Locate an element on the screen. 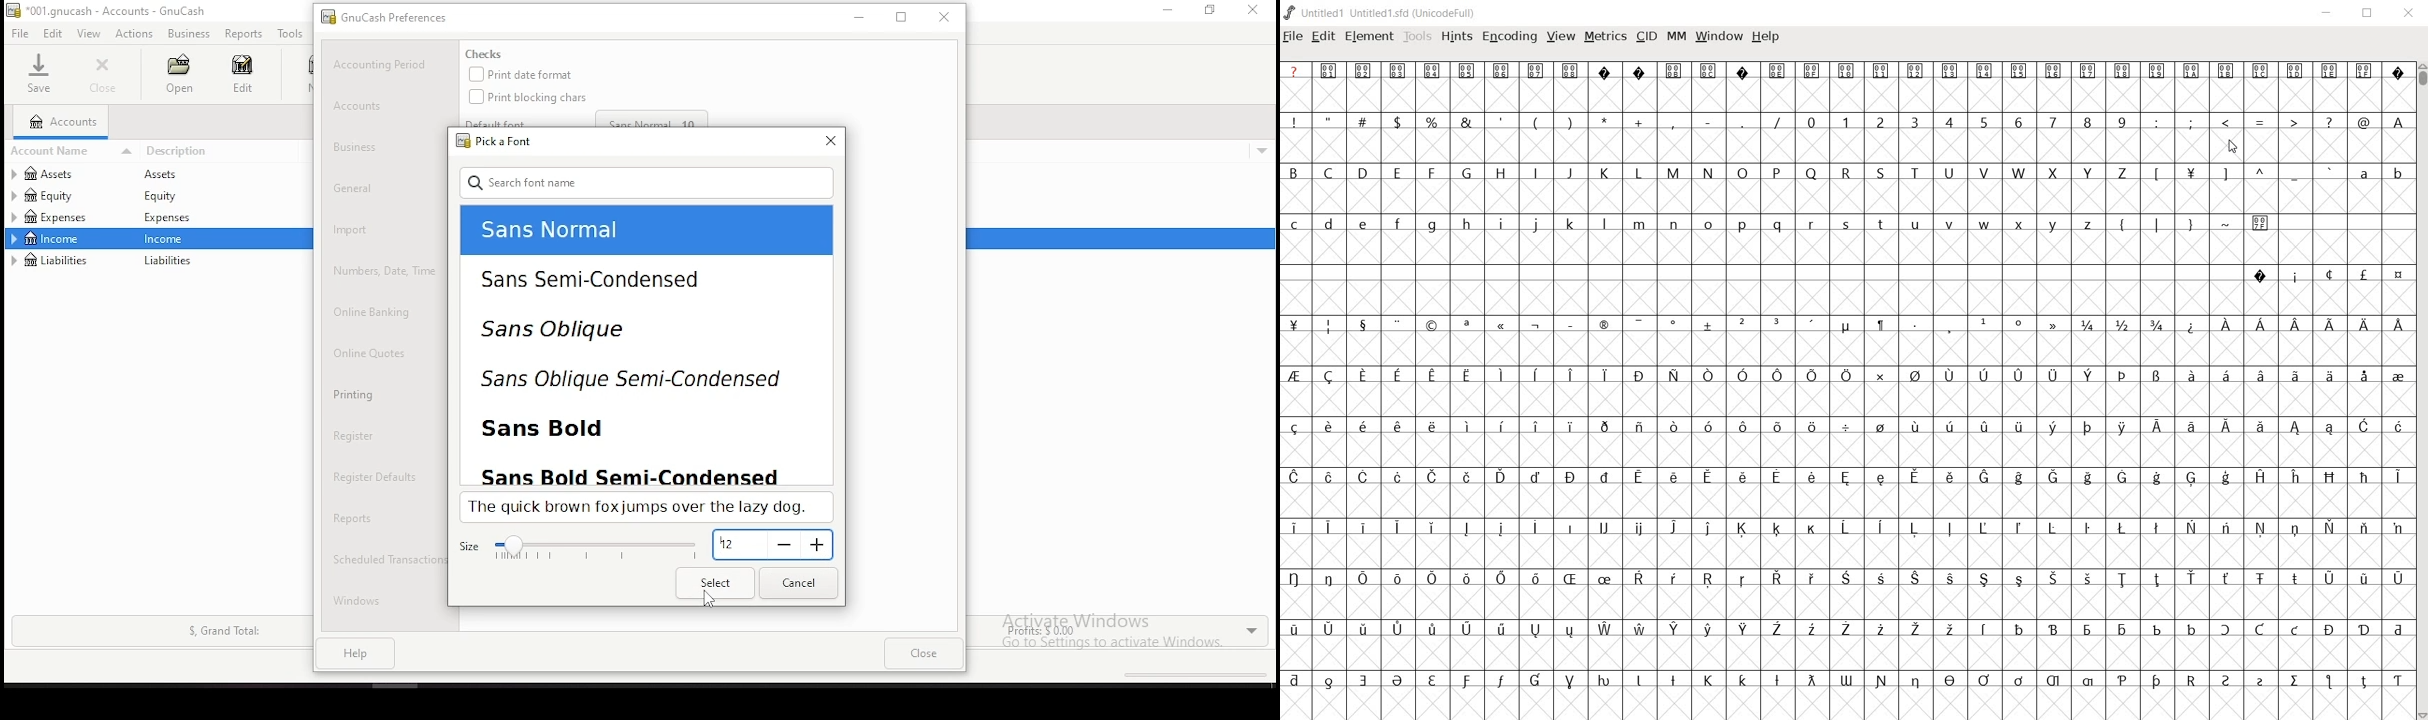 The width and height of the screenshot is (2436, 728). tools is located at coordinates (1417, 38).